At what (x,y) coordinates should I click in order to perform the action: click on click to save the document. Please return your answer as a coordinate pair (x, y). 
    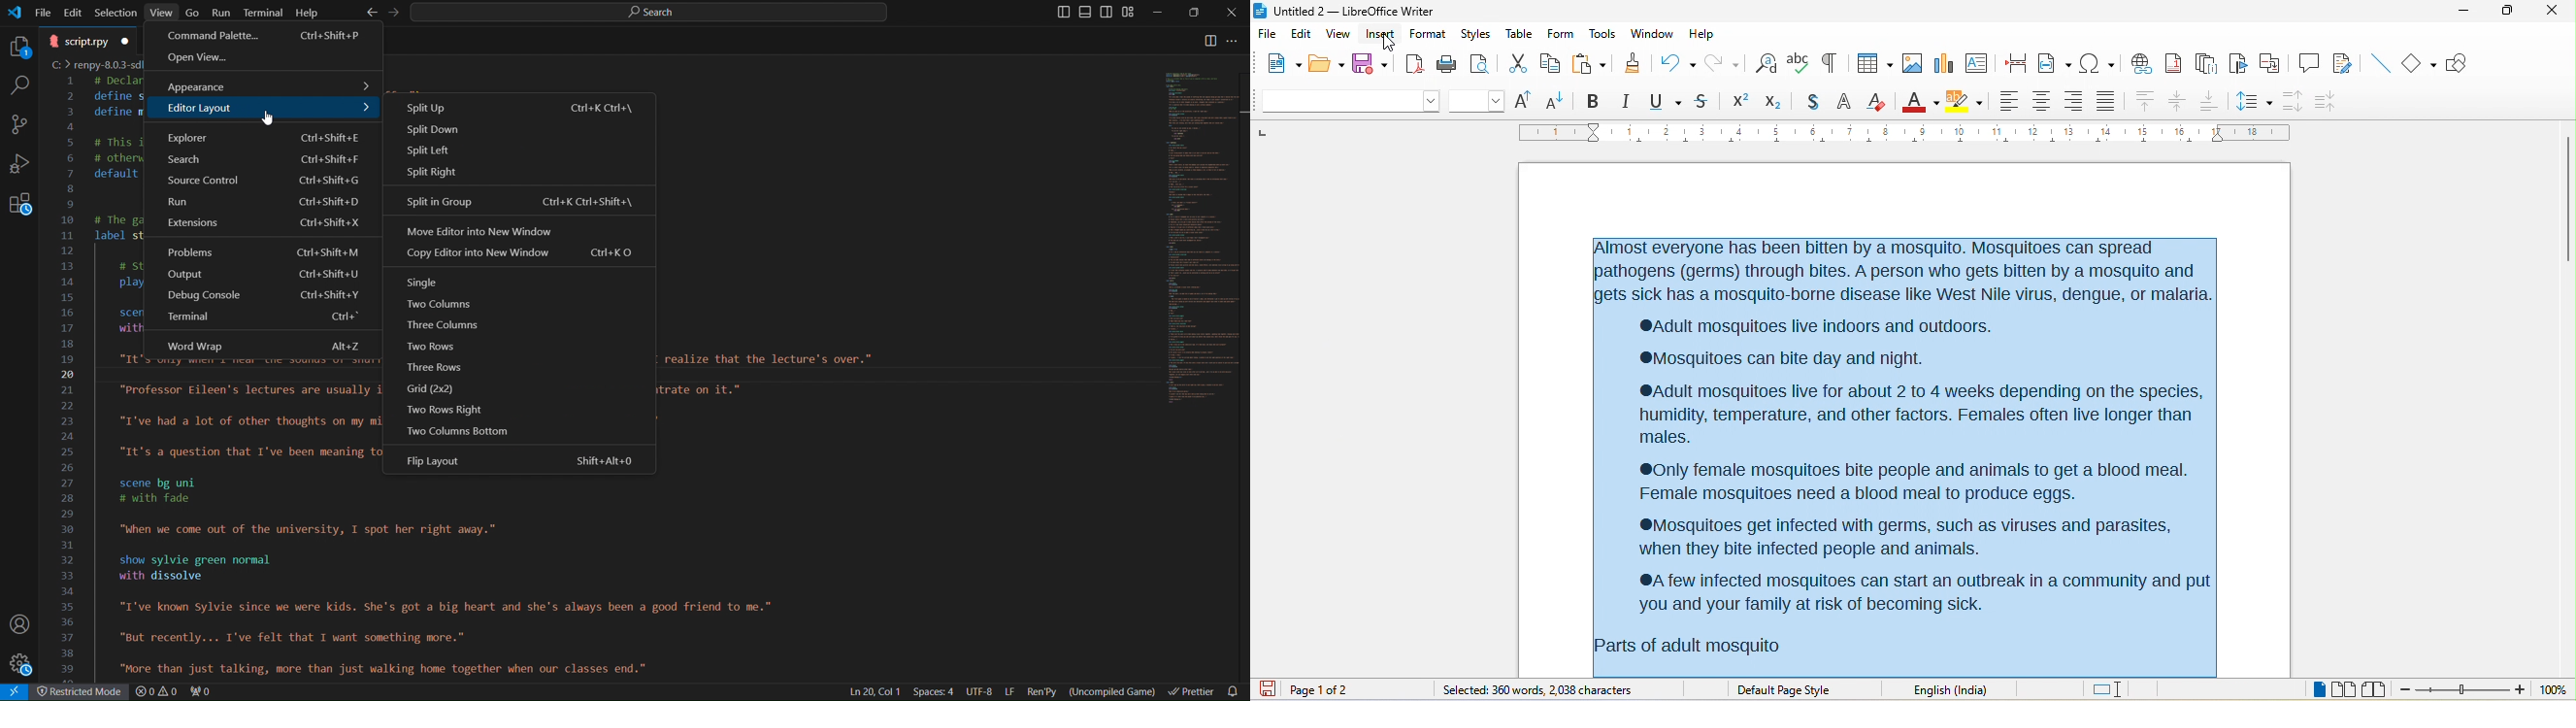
    Looking at the image, I should click on (1267, 689).